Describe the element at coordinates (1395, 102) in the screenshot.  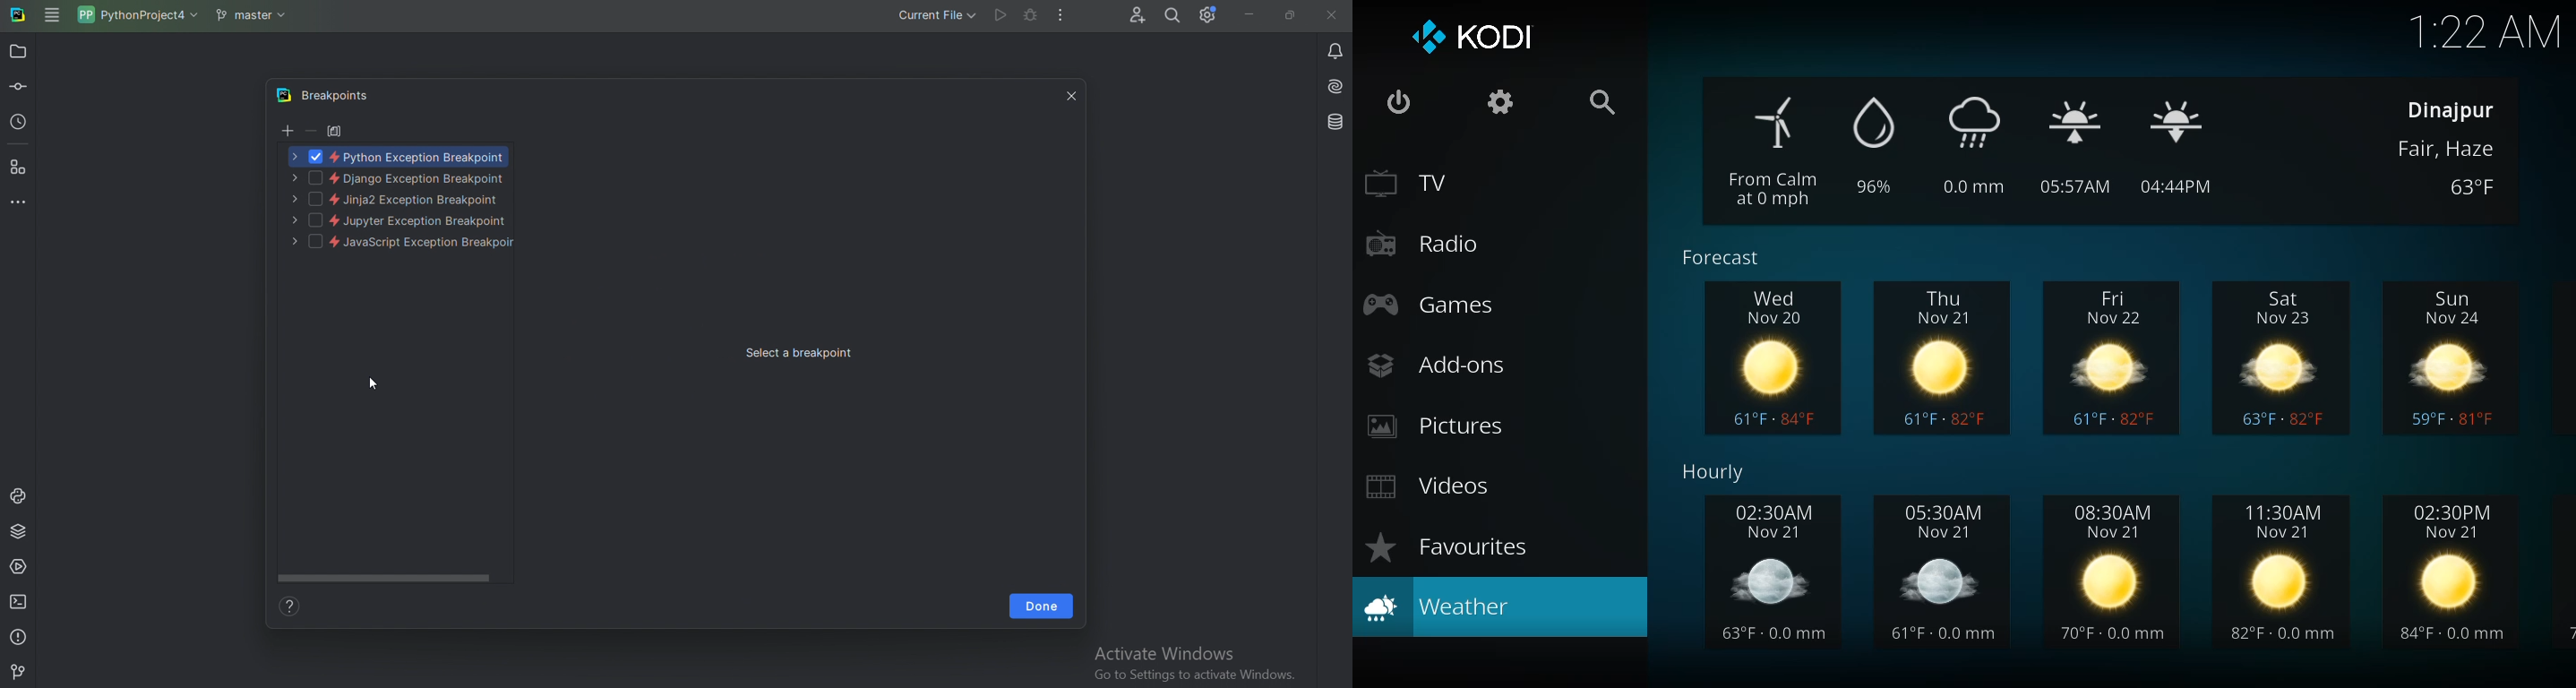
I see `power` at that location.